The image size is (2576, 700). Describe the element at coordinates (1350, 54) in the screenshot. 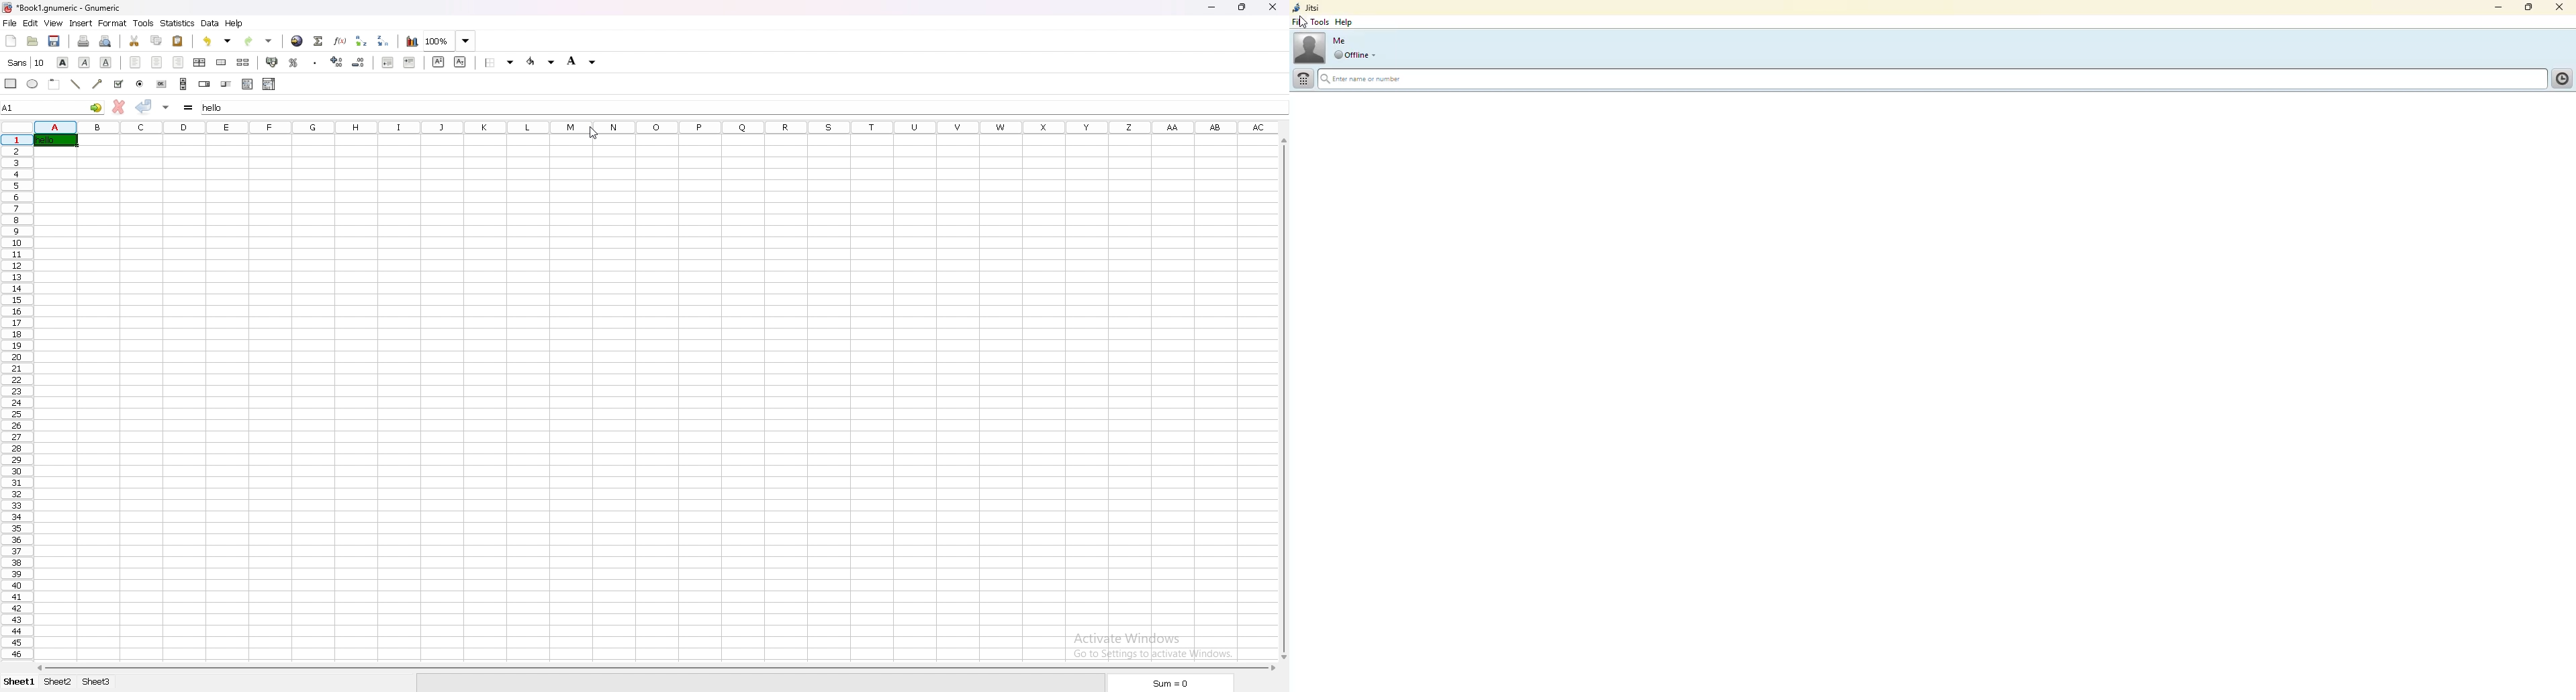

I see `offline` at that location.